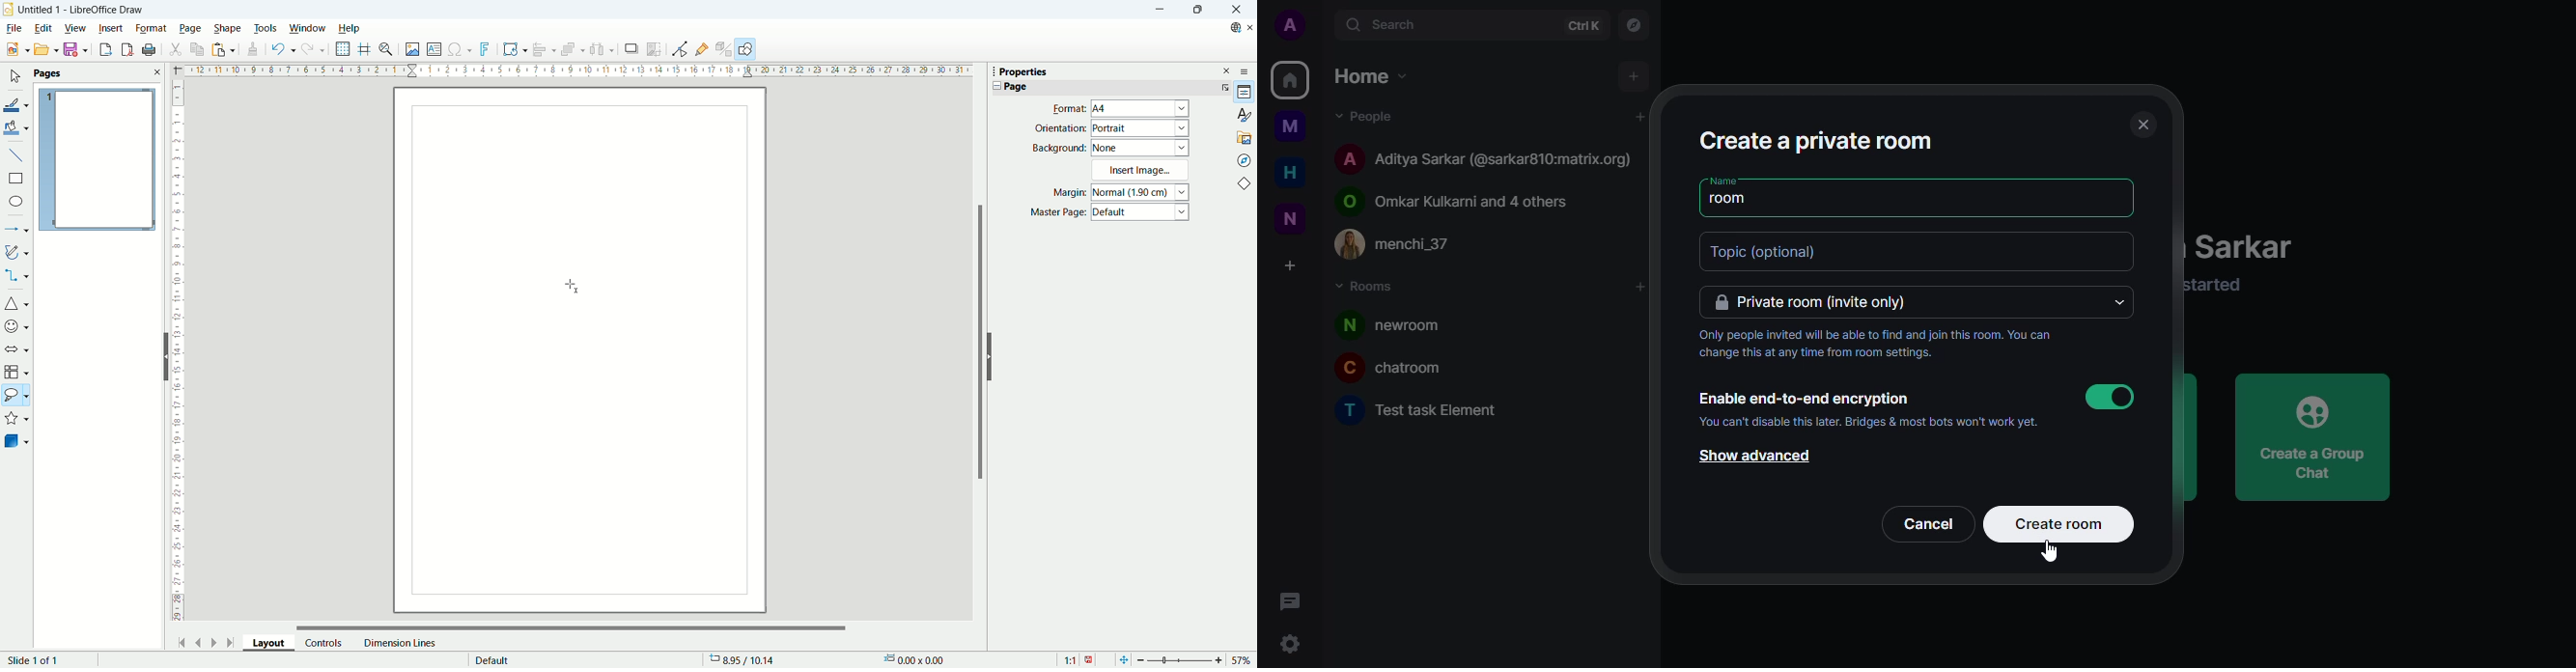  I want to click on callout shapes, so click(16, 397).